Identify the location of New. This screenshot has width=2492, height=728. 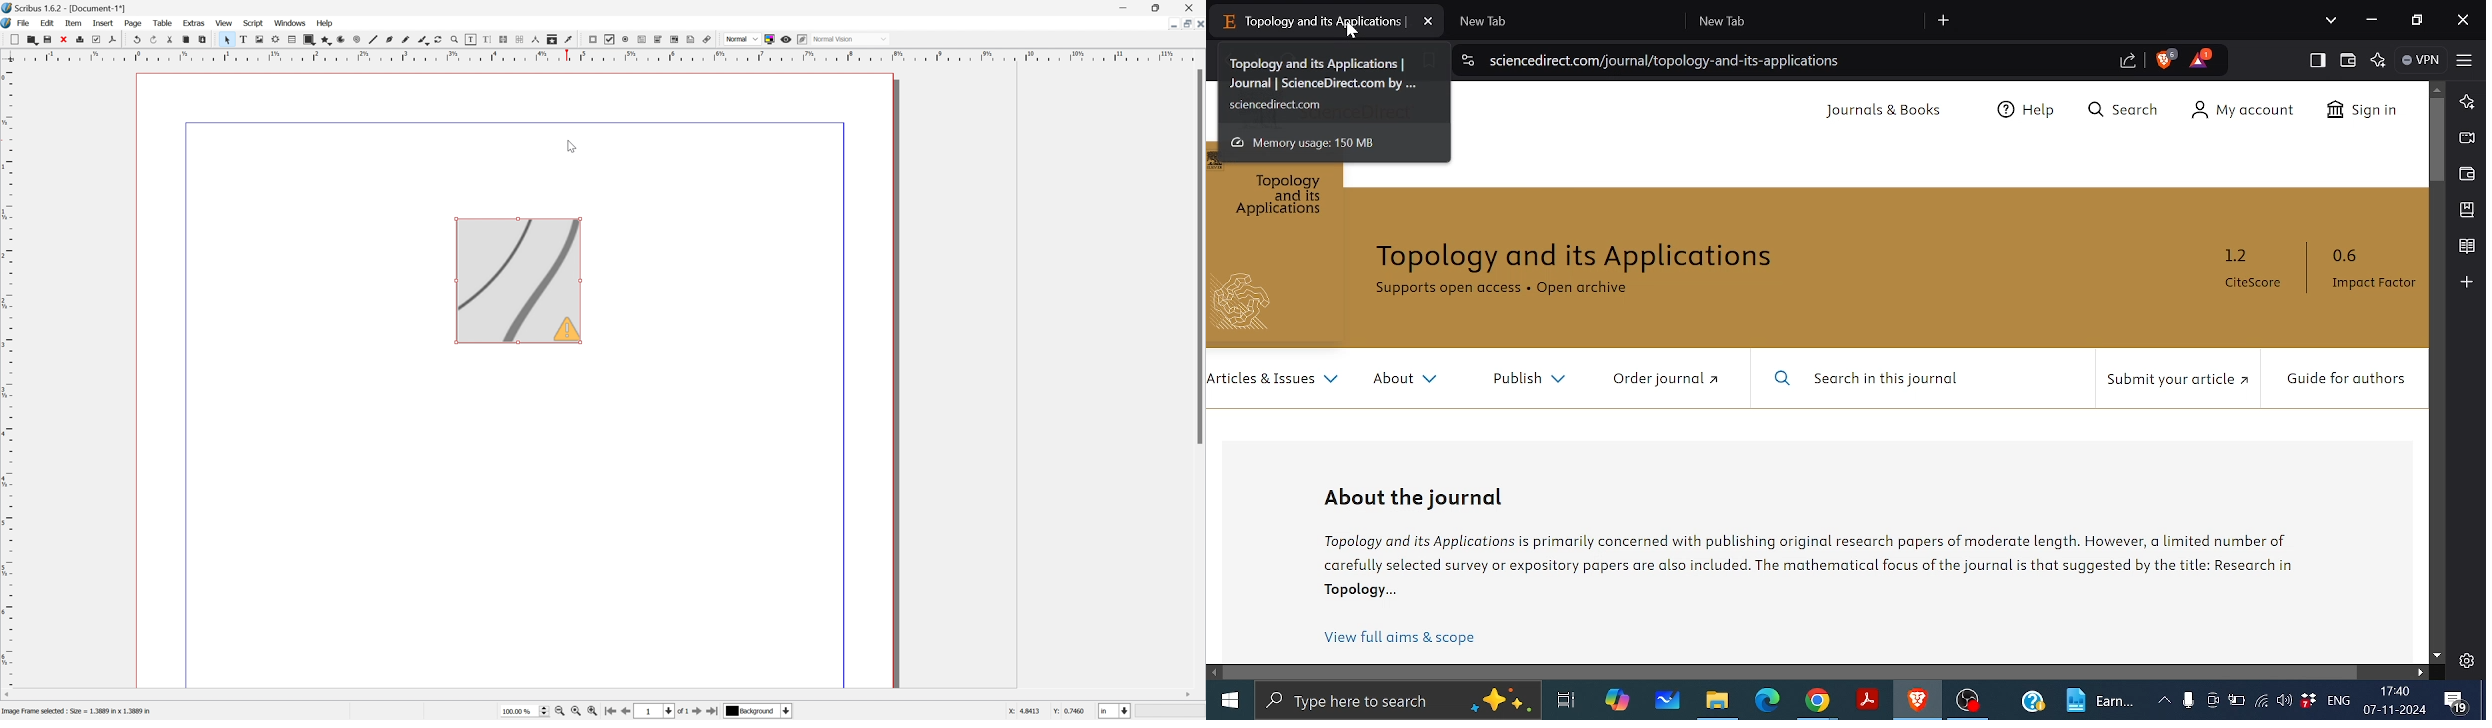
(33, 41).